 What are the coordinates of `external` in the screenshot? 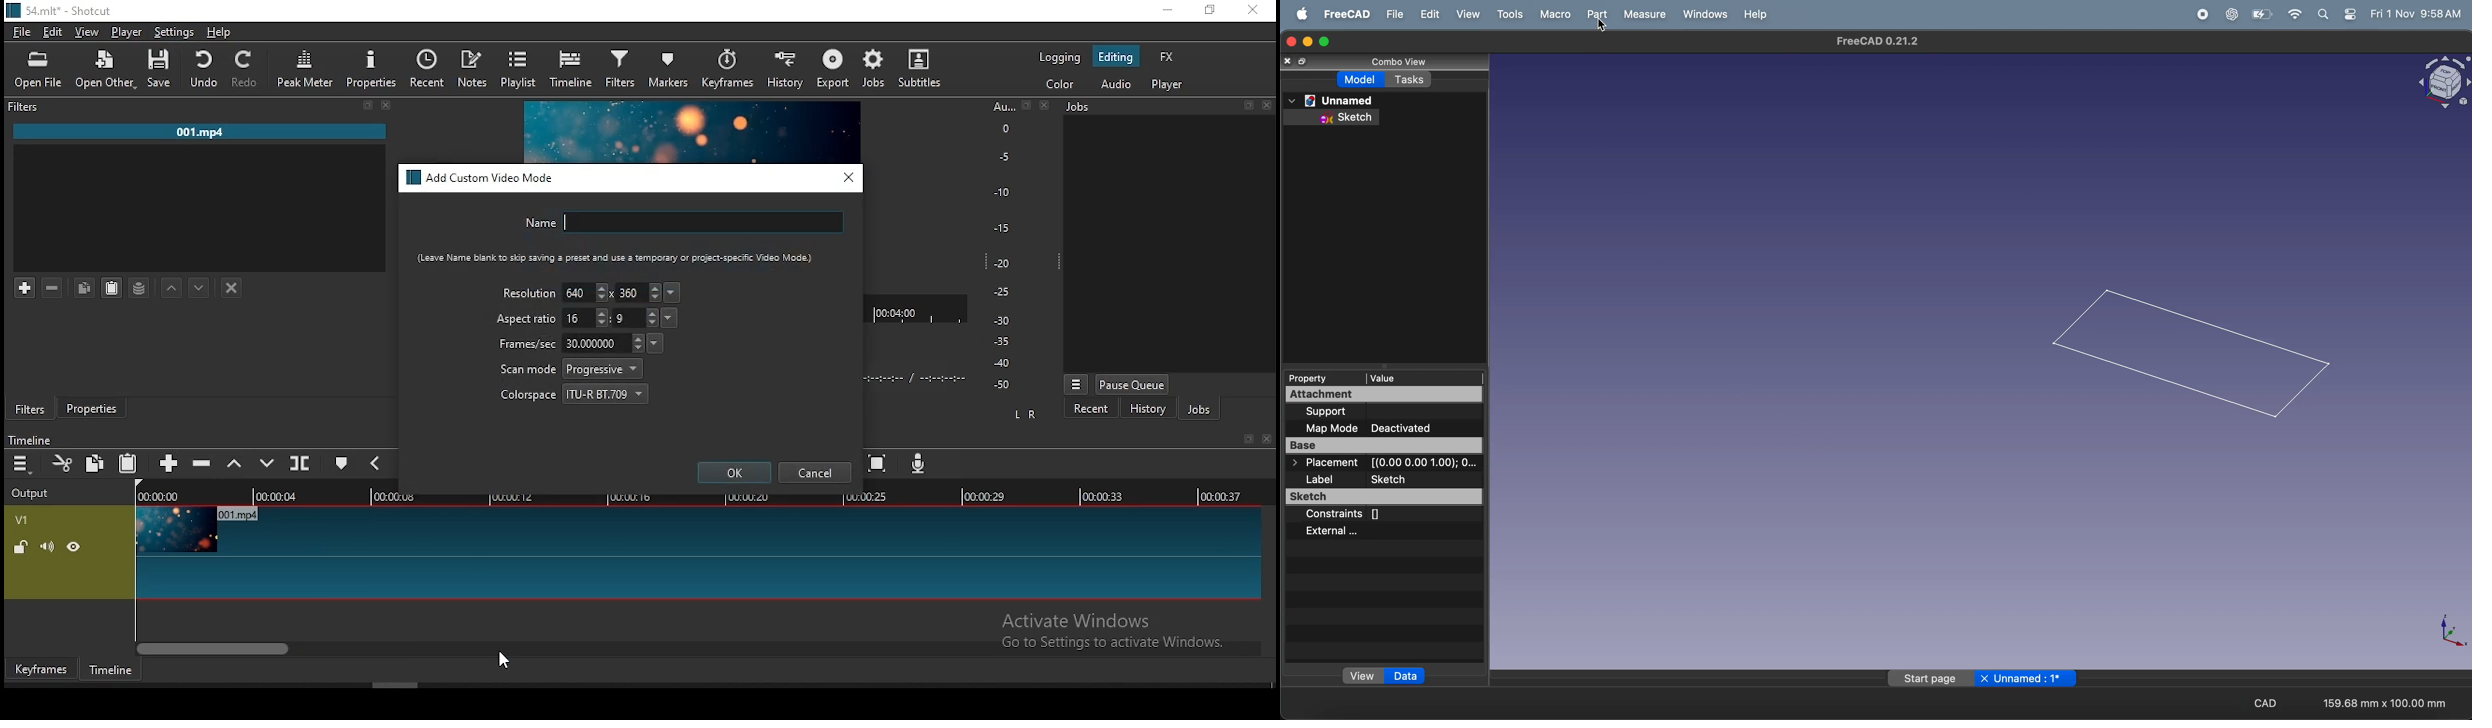 It's located at (1345, 530).